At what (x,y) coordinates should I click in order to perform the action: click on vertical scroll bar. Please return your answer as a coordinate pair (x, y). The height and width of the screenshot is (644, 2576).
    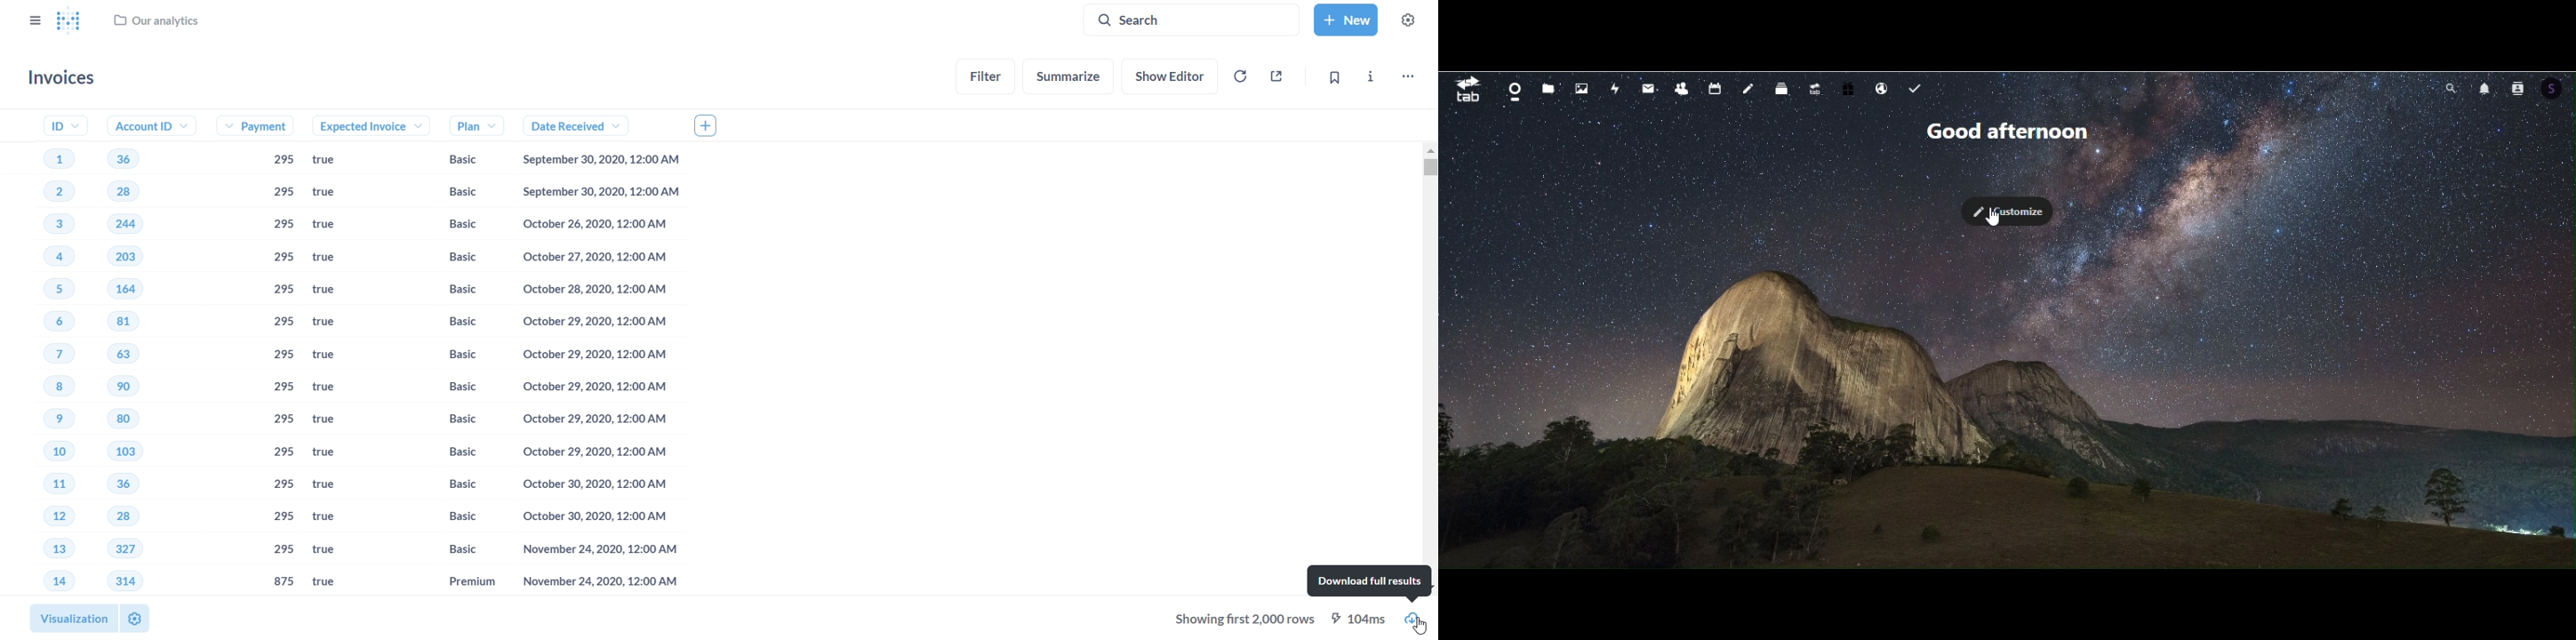
    Looking at the image, I should click on (1431, 369).